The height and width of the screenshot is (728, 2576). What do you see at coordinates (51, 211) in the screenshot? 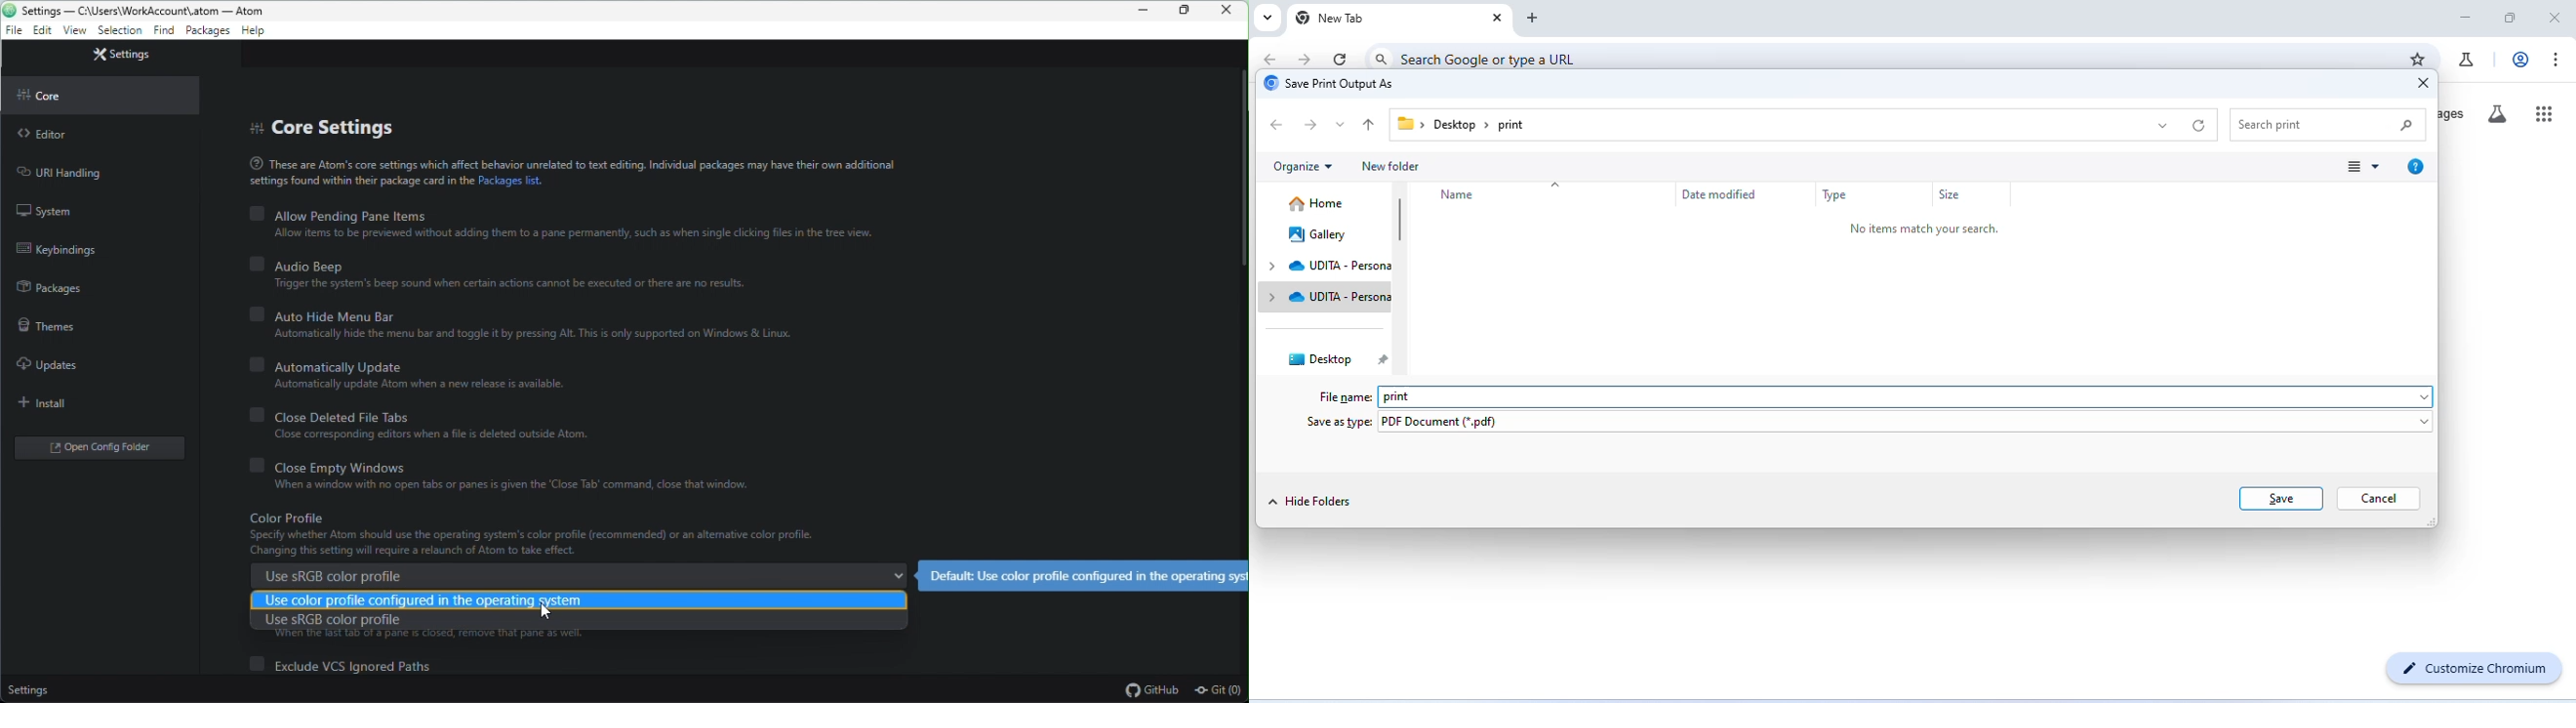
I see `System` at bounding box center [51, 211].